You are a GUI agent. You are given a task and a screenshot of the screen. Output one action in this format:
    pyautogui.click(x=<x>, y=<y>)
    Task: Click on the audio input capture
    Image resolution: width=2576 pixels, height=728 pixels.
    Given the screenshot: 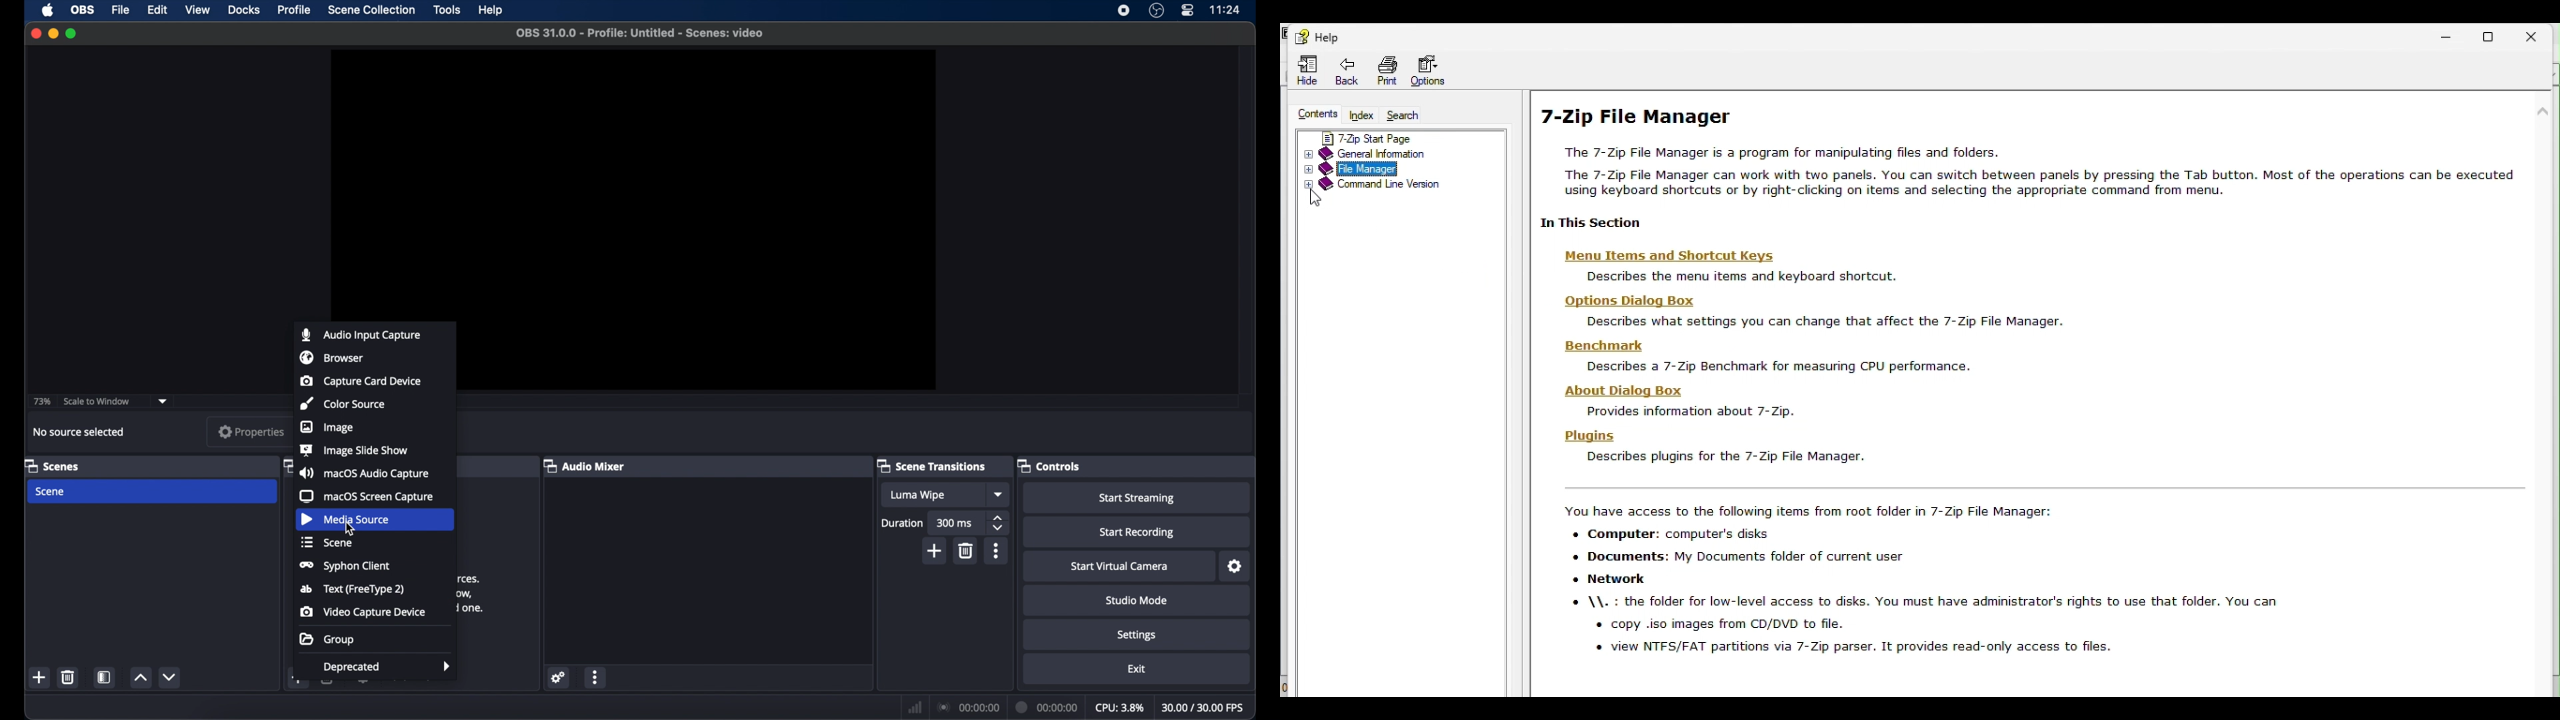 What is the action you would take?
    pyautogui.click(x=363, y=334)
    